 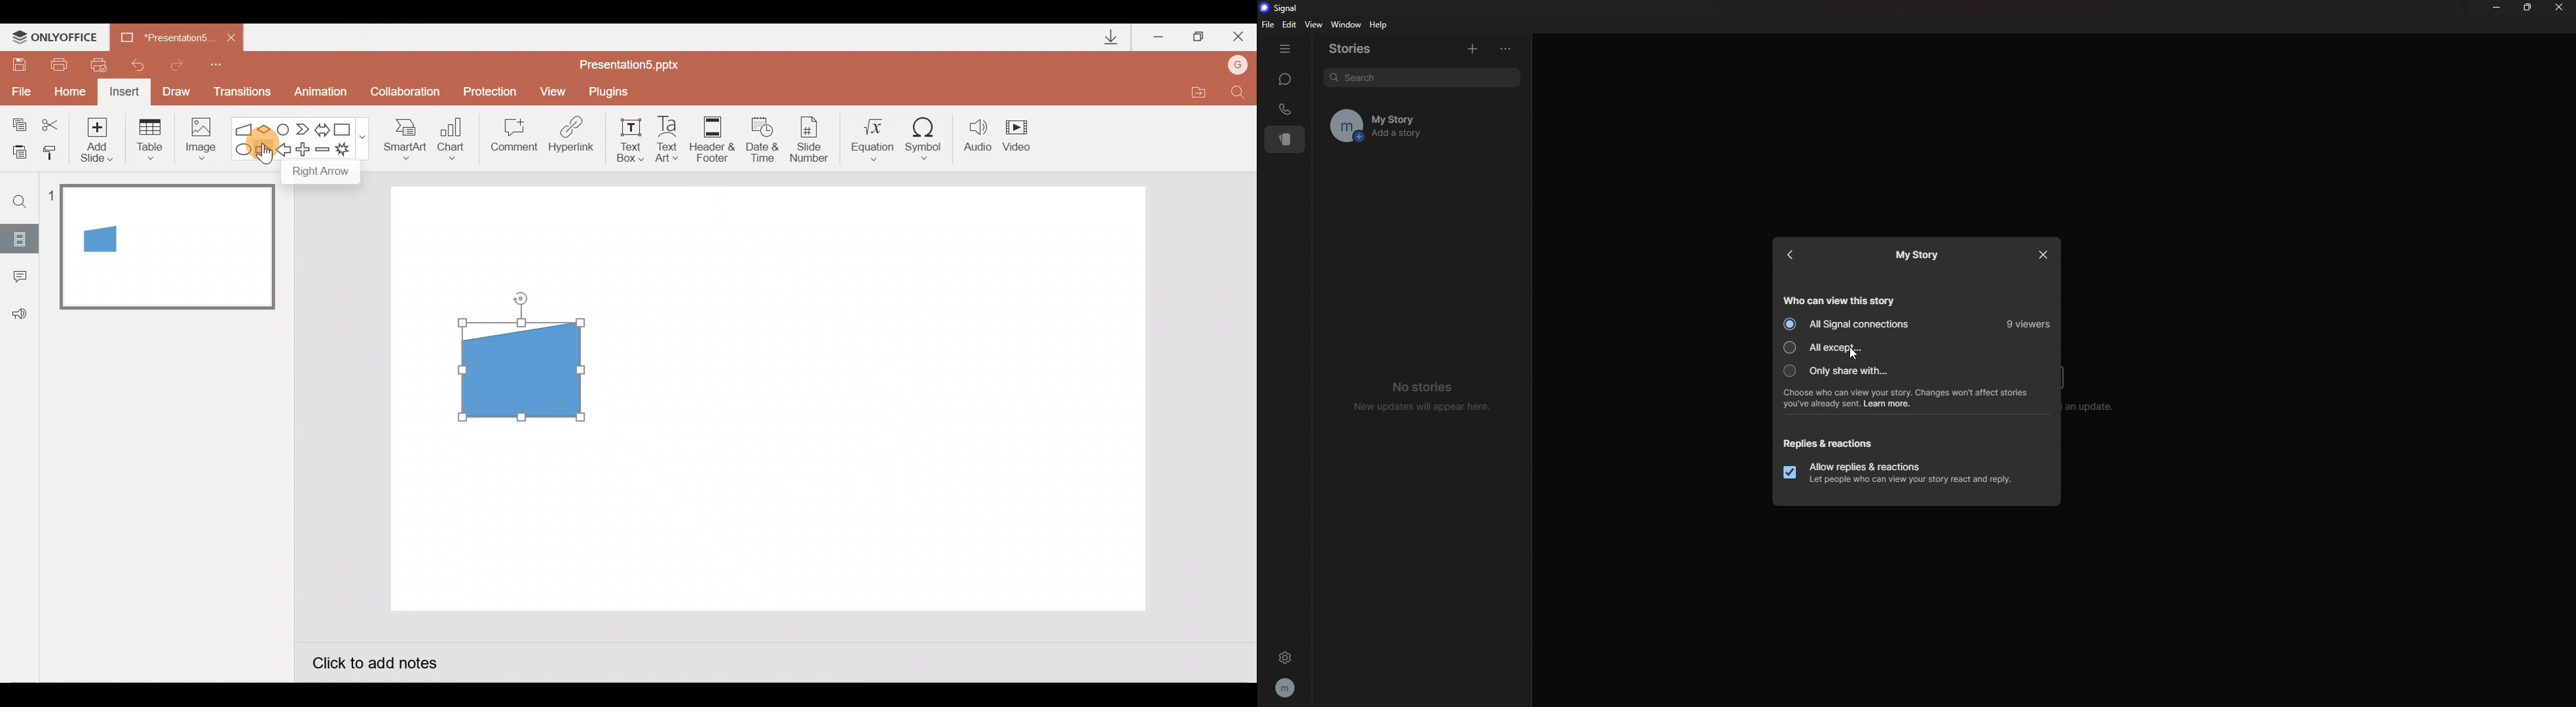 I want to click on Protection, so click(x=494, y=91).